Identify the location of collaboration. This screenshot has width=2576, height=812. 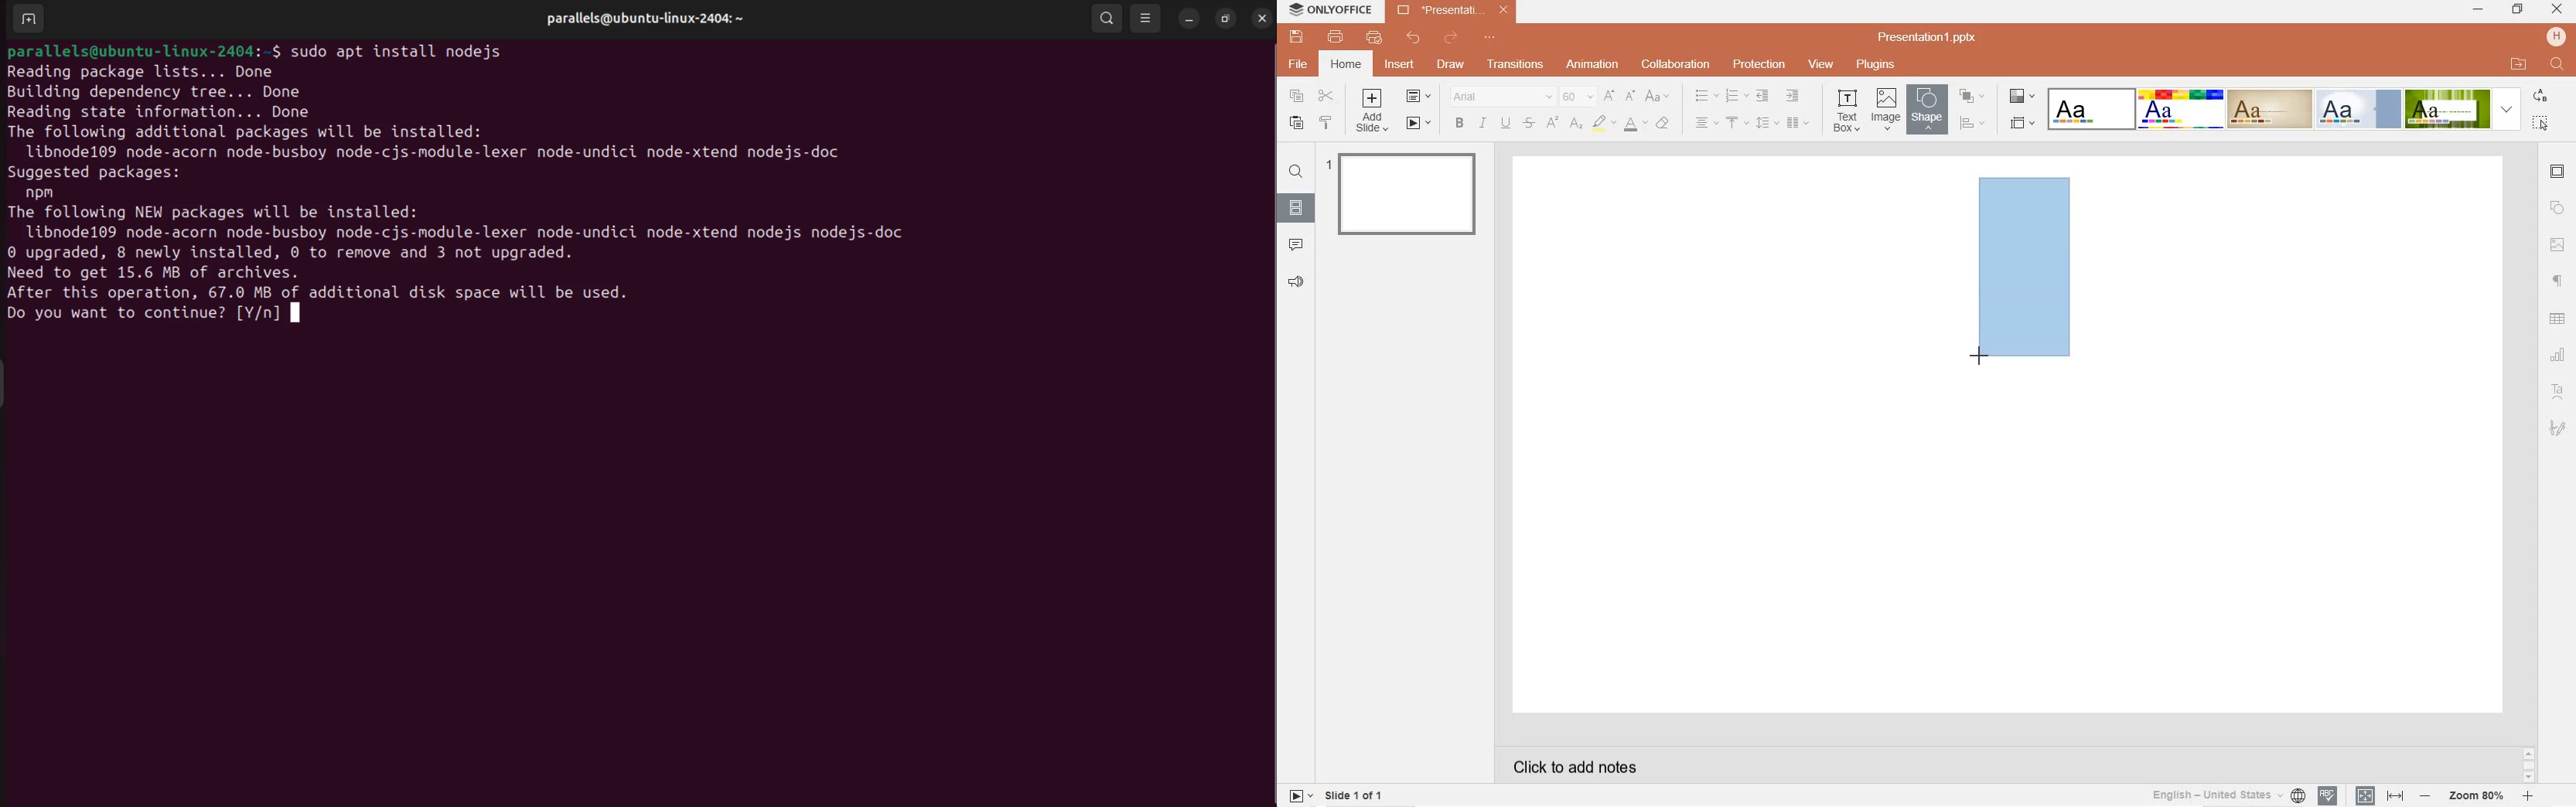
(1677, 64).